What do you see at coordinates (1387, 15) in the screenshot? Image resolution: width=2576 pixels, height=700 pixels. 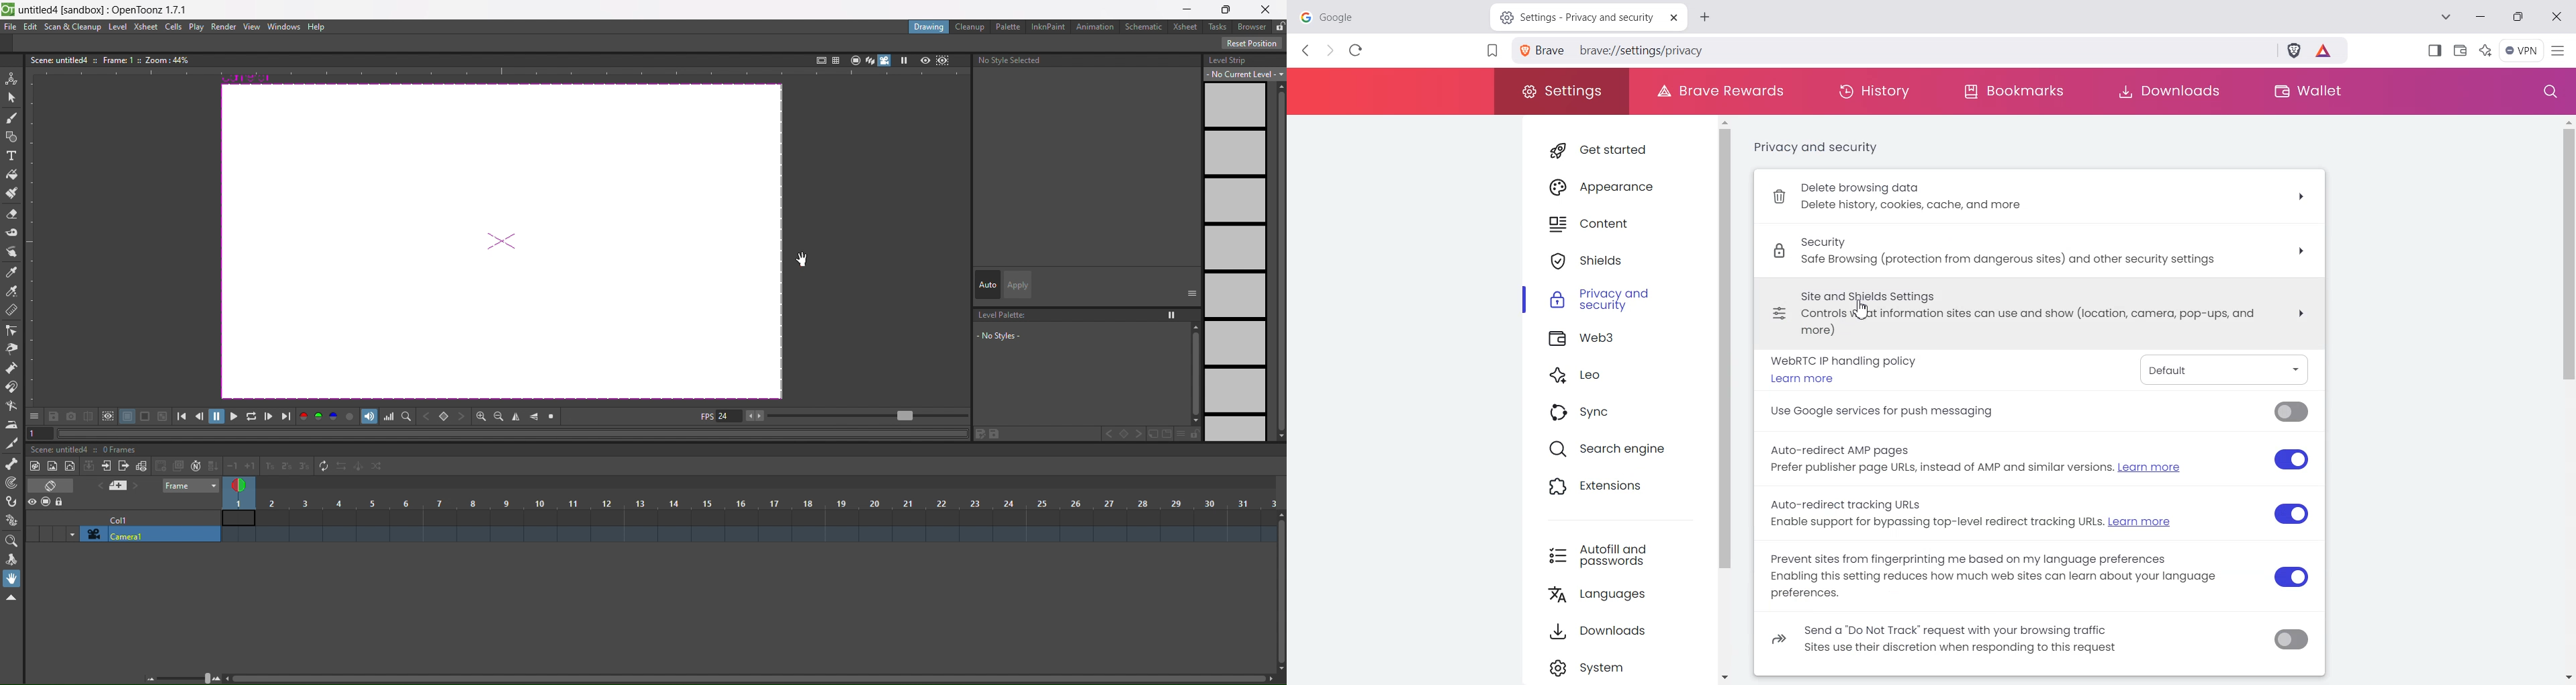 I see `google` at bounding box center [1387, 15].